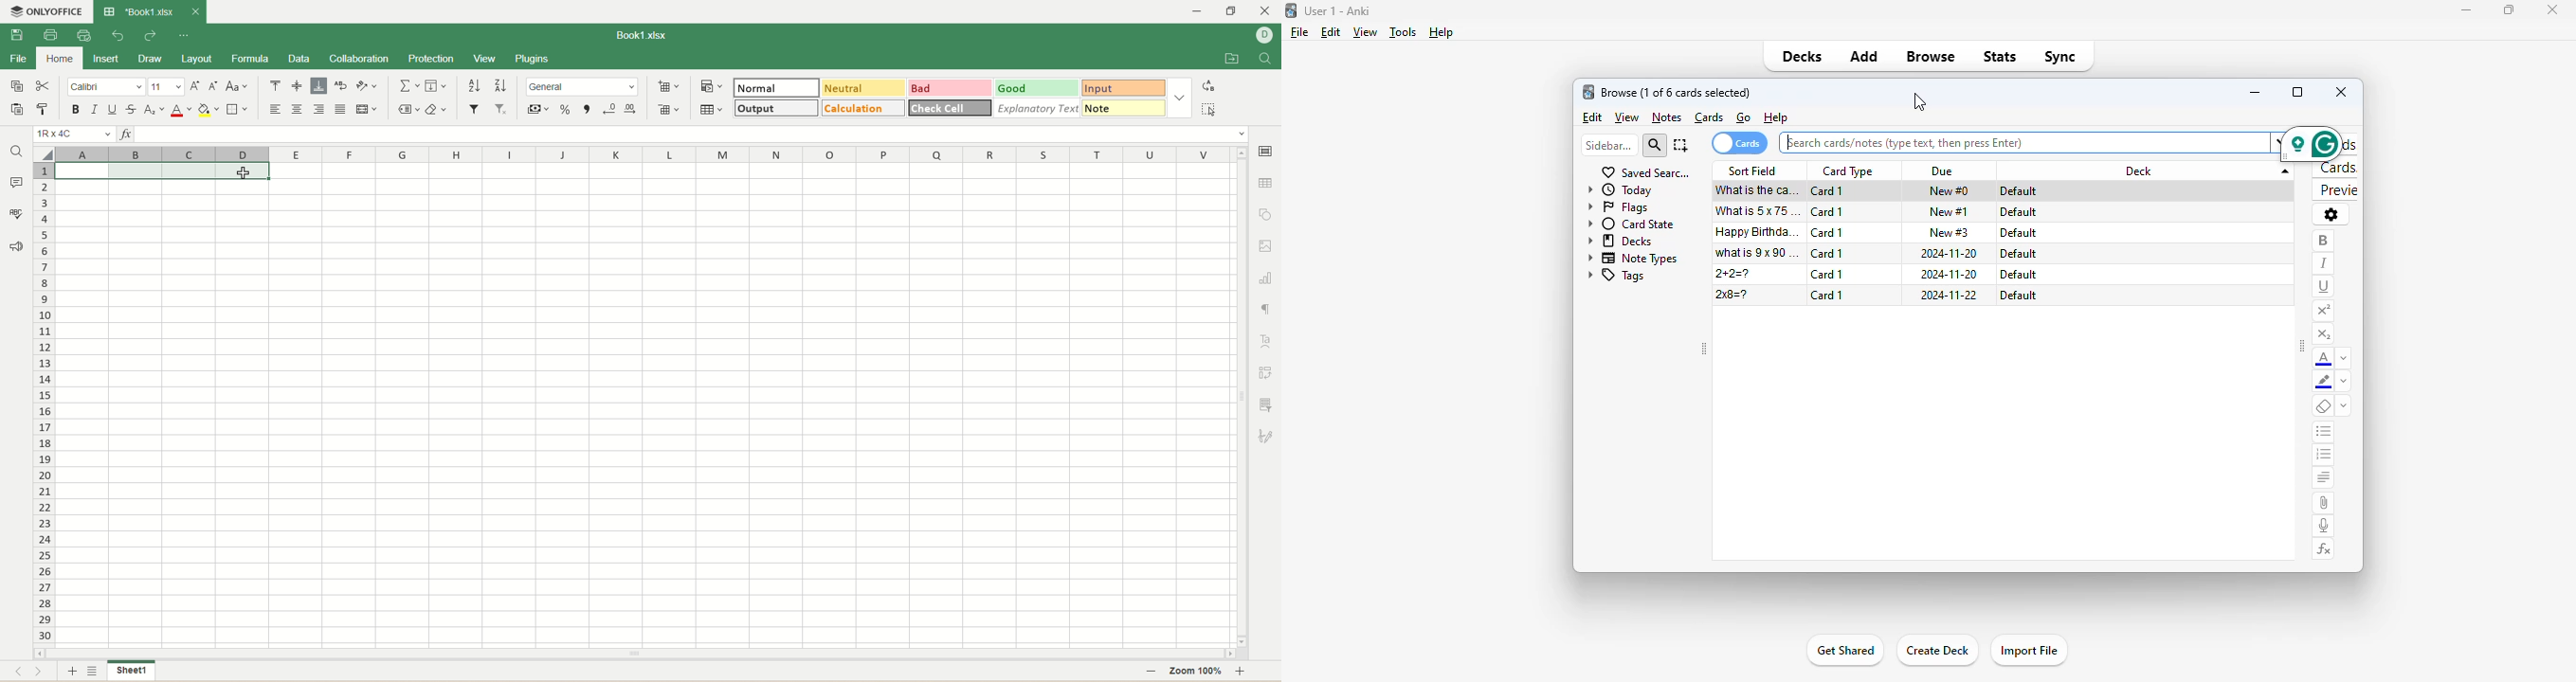 The image size is (2576, 700). I want to click on get shared, so click(1844, 651).